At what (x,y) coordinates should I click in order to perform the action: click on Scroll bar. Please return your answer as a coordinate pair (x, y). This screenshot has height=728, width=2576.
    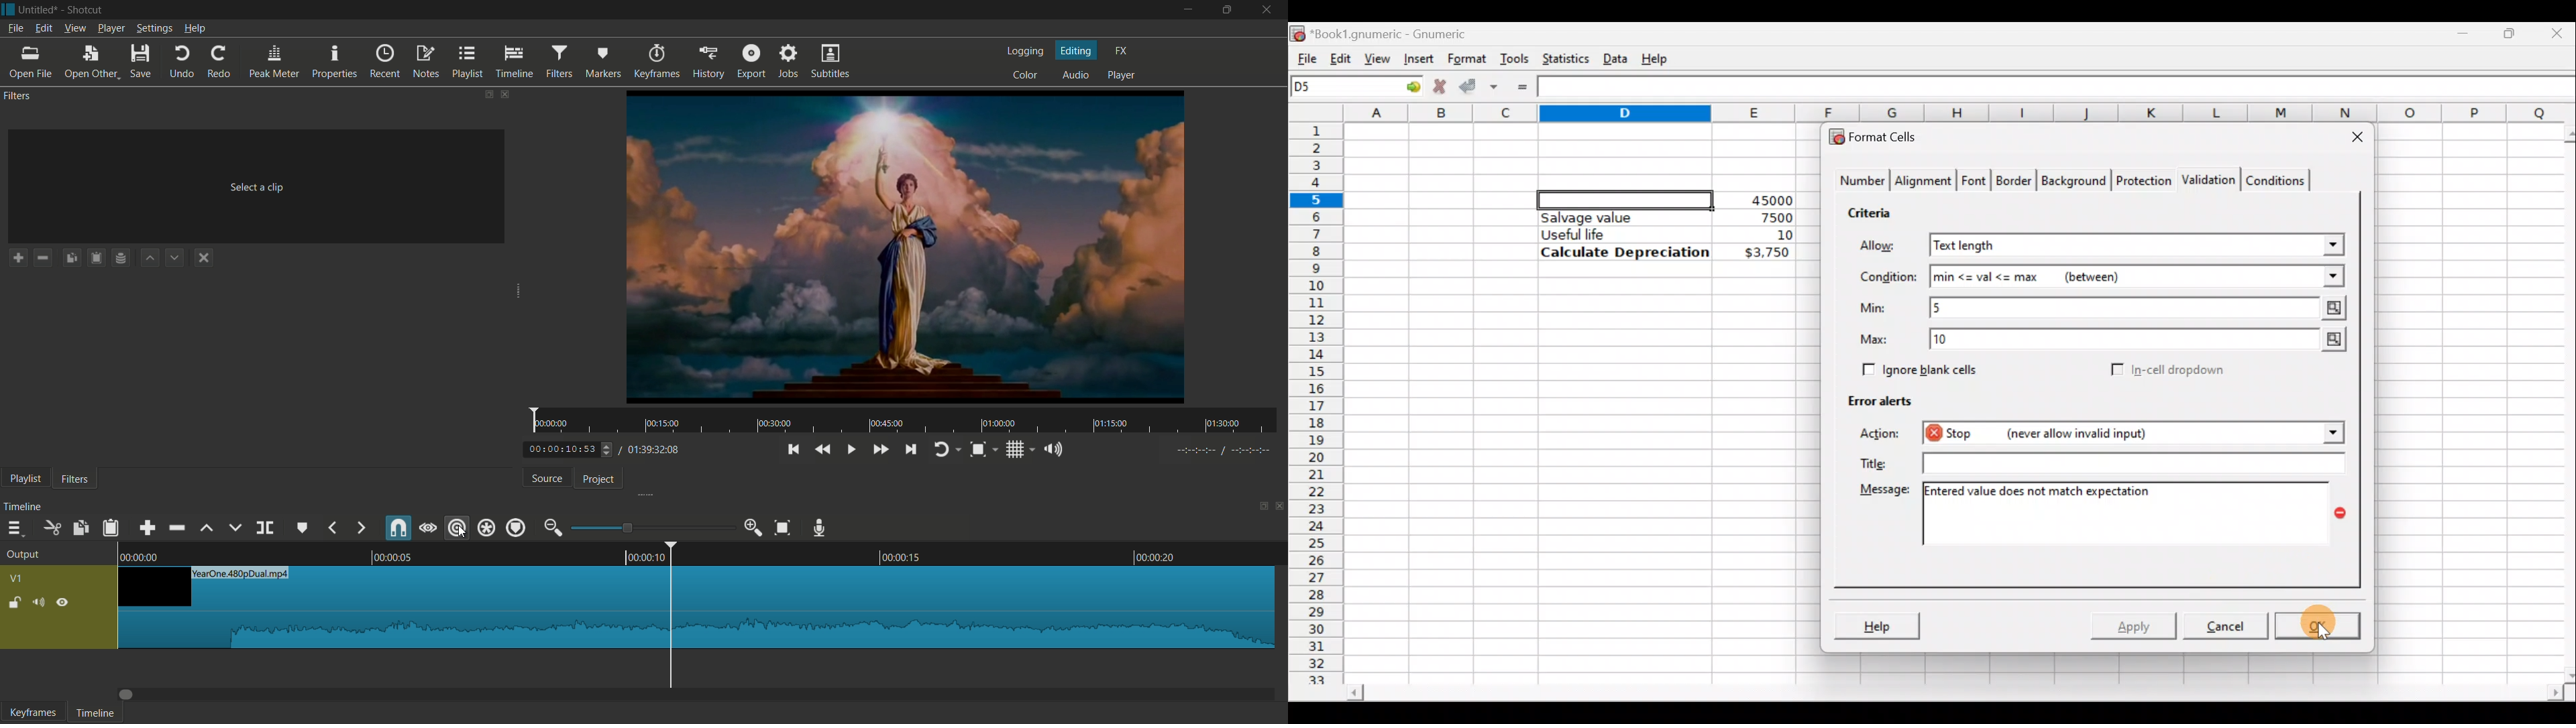
    Looking at the image, I should click on (1953, 695).